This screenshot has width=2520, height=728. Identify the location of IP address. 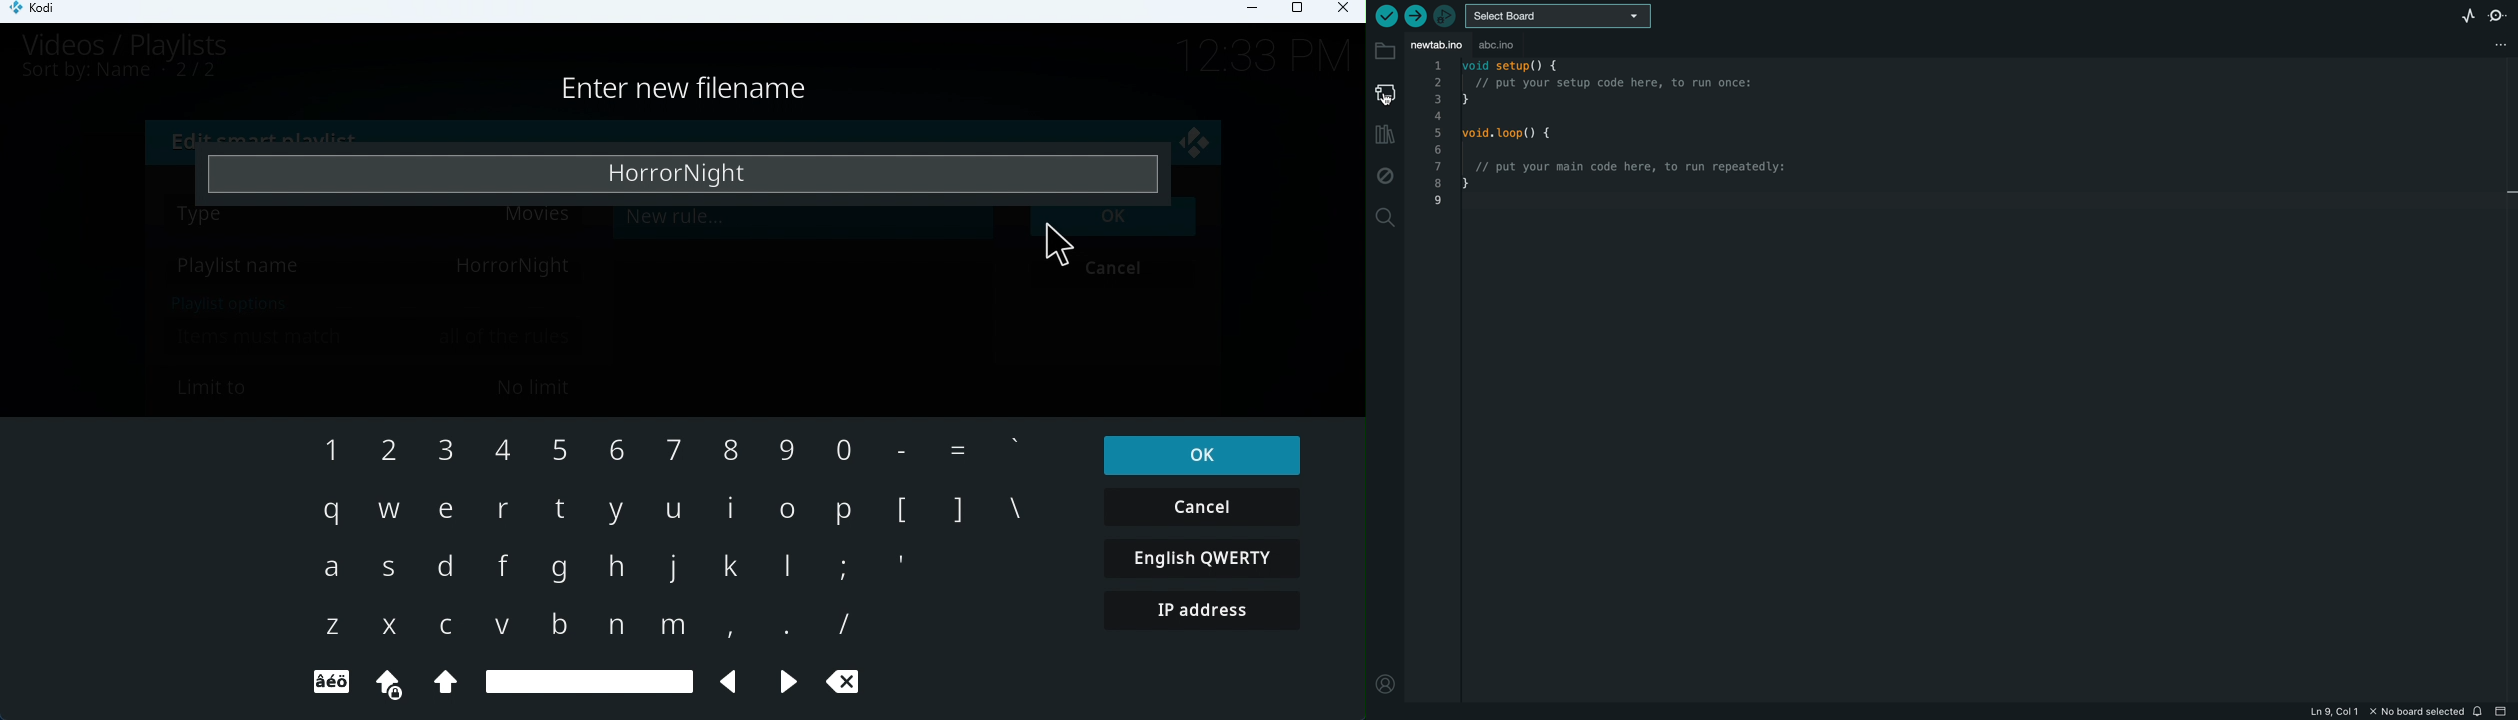
(1210, 613).